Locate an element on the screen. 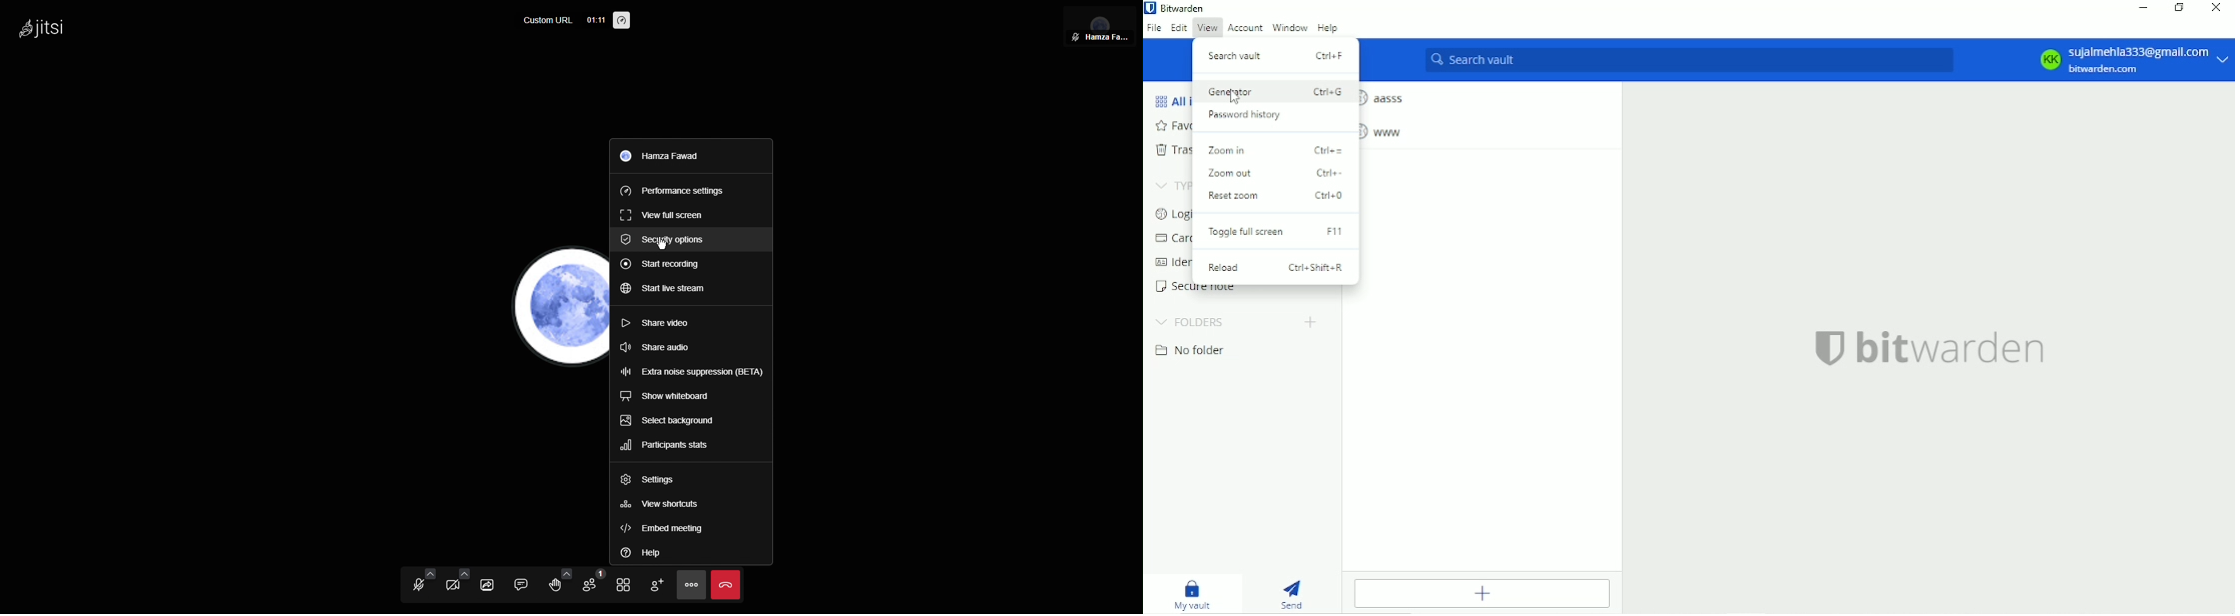  My vault is located at coordinates (1197, 593).